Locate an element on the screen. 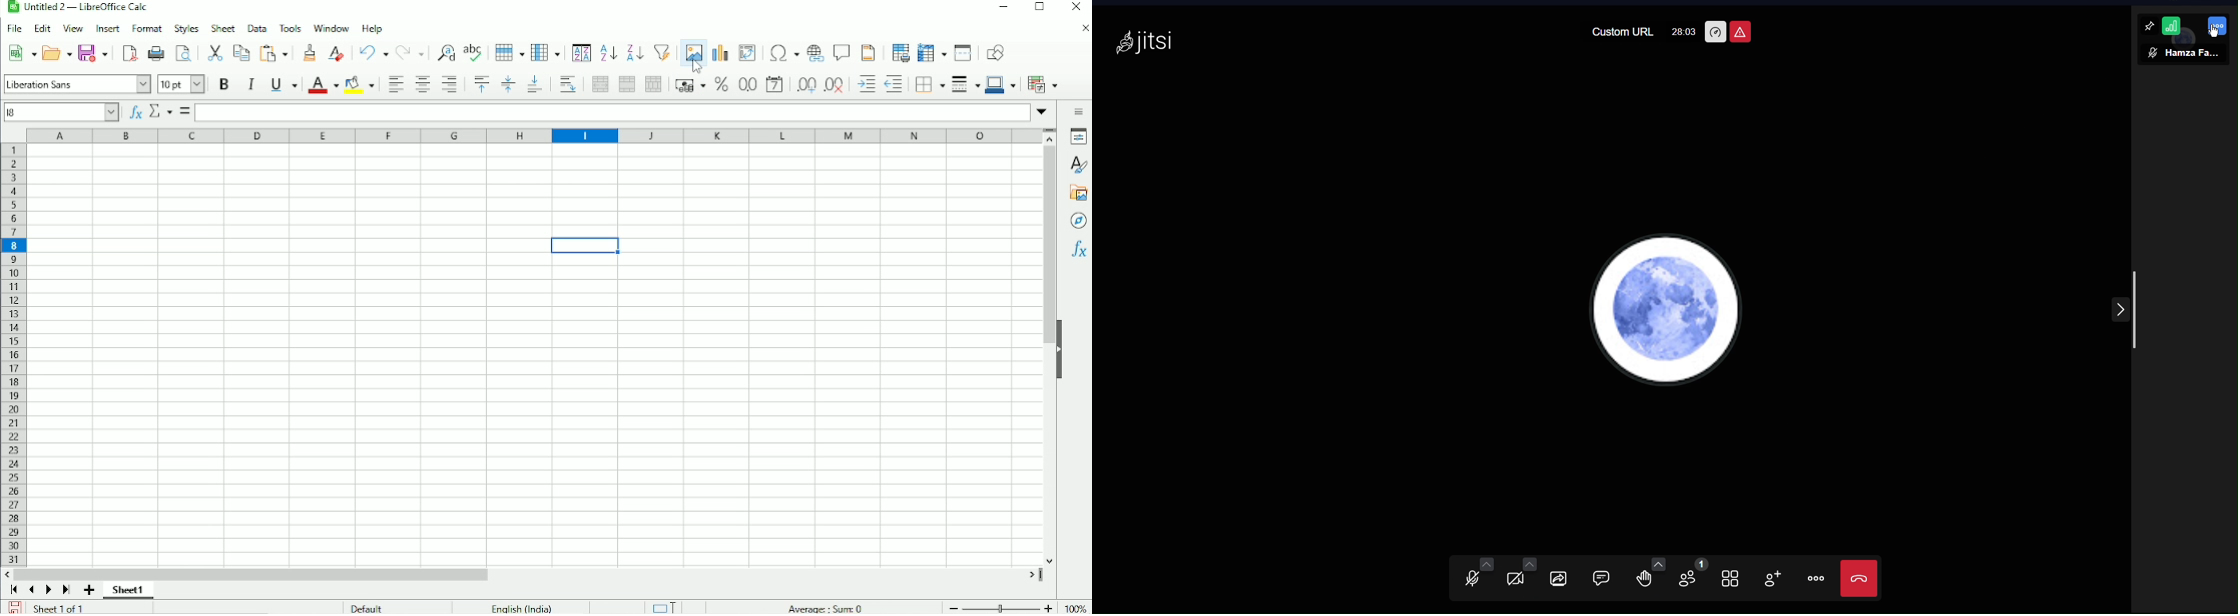 This screenshot has height=616, width=2240. Center vertically is located at coordinates (506, 84).